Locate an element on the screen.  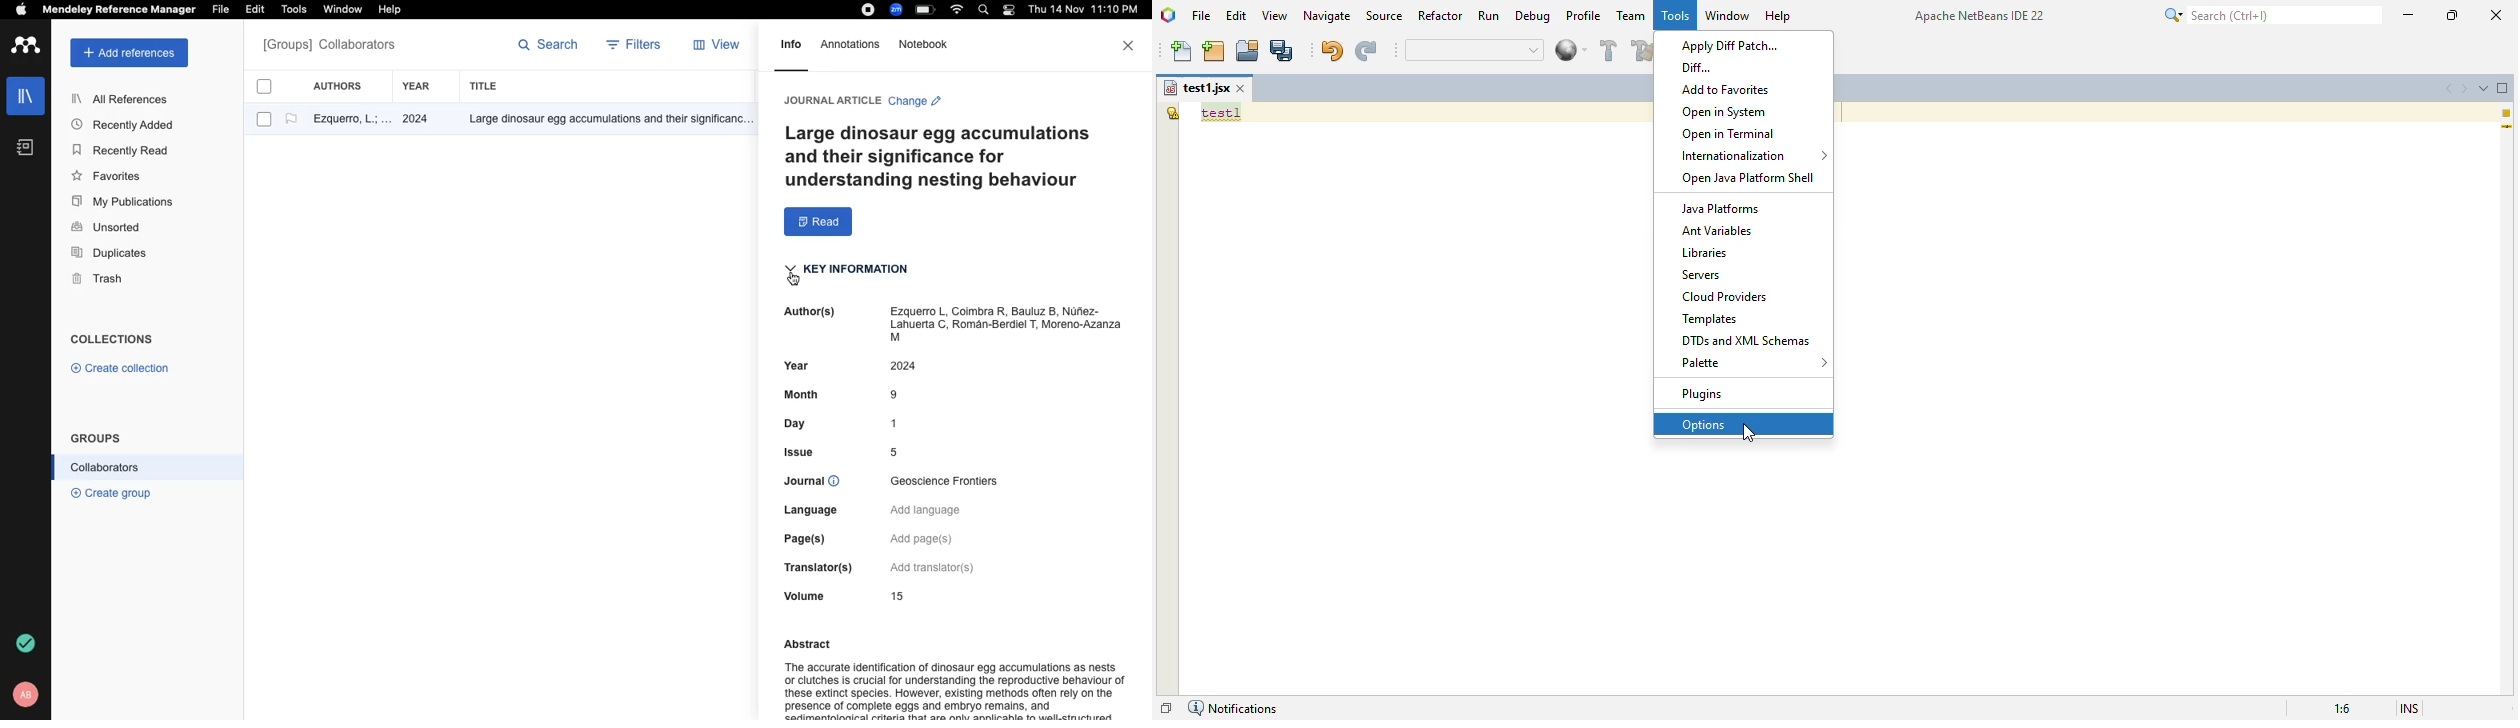
add references is located at coordinates (130, 53).